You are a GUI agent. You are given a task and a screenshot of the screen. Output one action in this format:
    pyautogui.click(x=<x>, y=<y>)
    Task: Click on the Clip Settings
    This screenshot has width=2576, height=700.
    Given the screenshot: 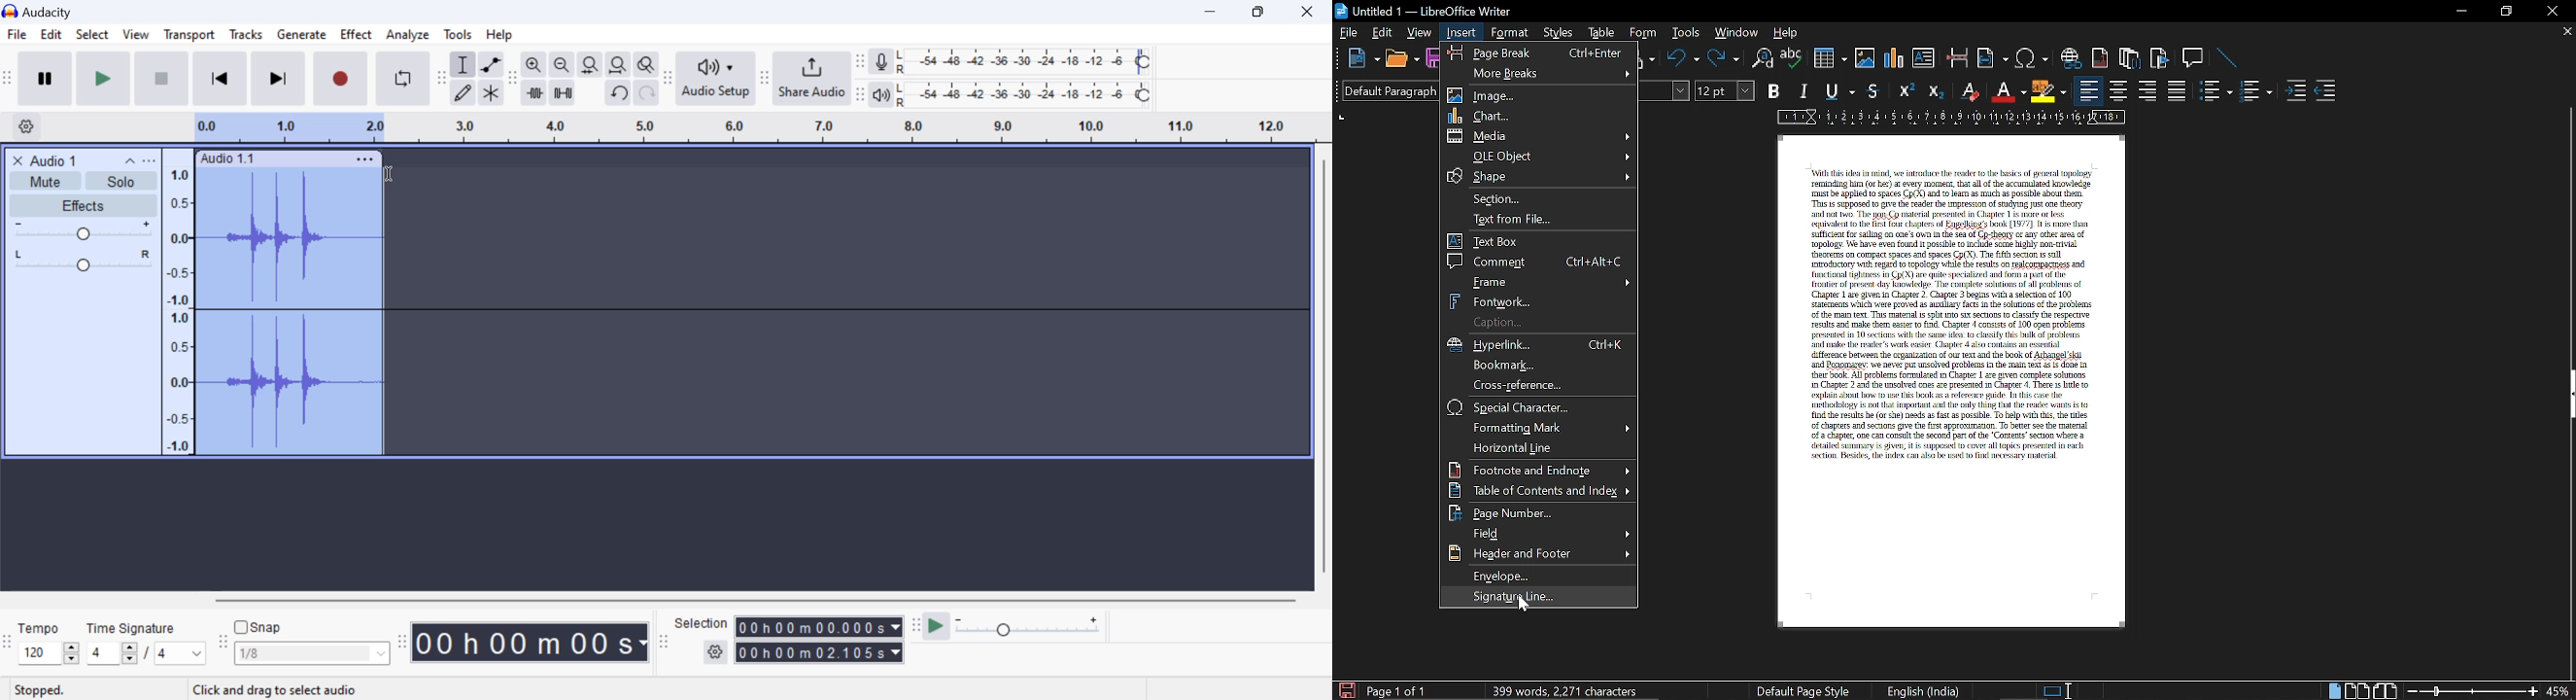 What is the action you would take?
    pyautogui.click(x=365, y=159)
    